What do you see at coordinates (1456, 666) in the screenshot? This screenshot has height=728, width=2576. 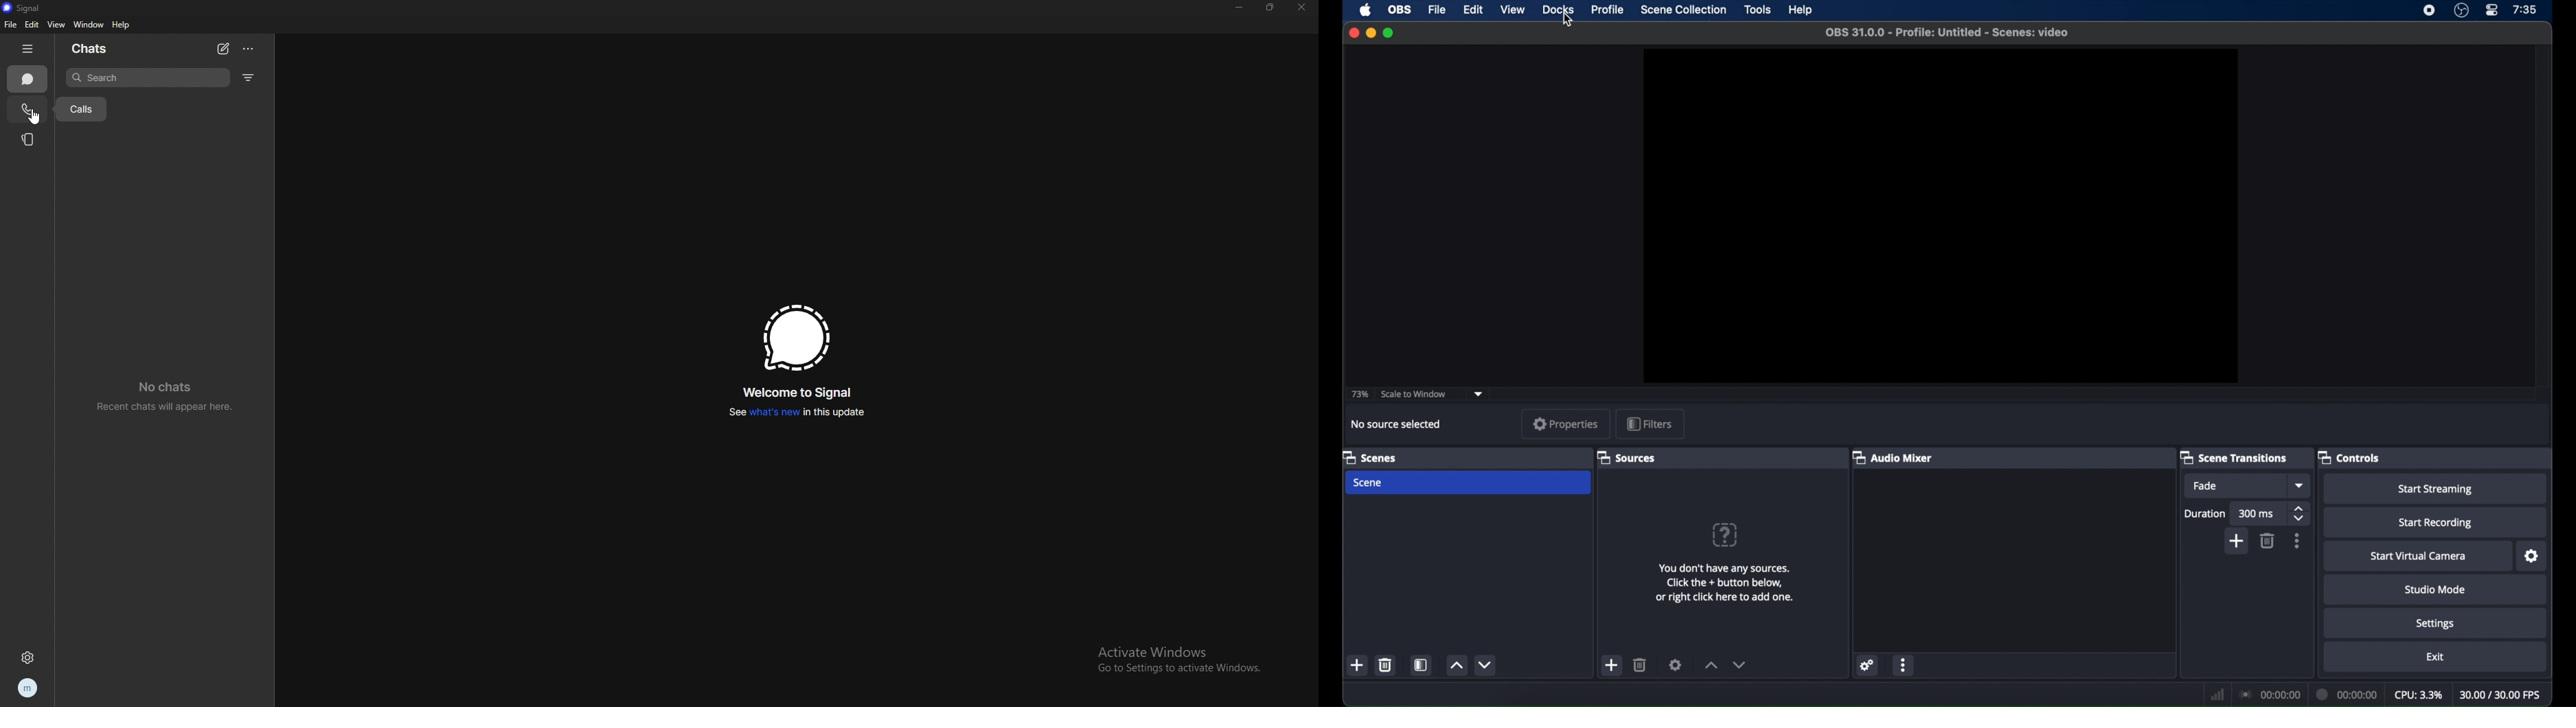 I see `increment` at bounding box center [1456, 666].